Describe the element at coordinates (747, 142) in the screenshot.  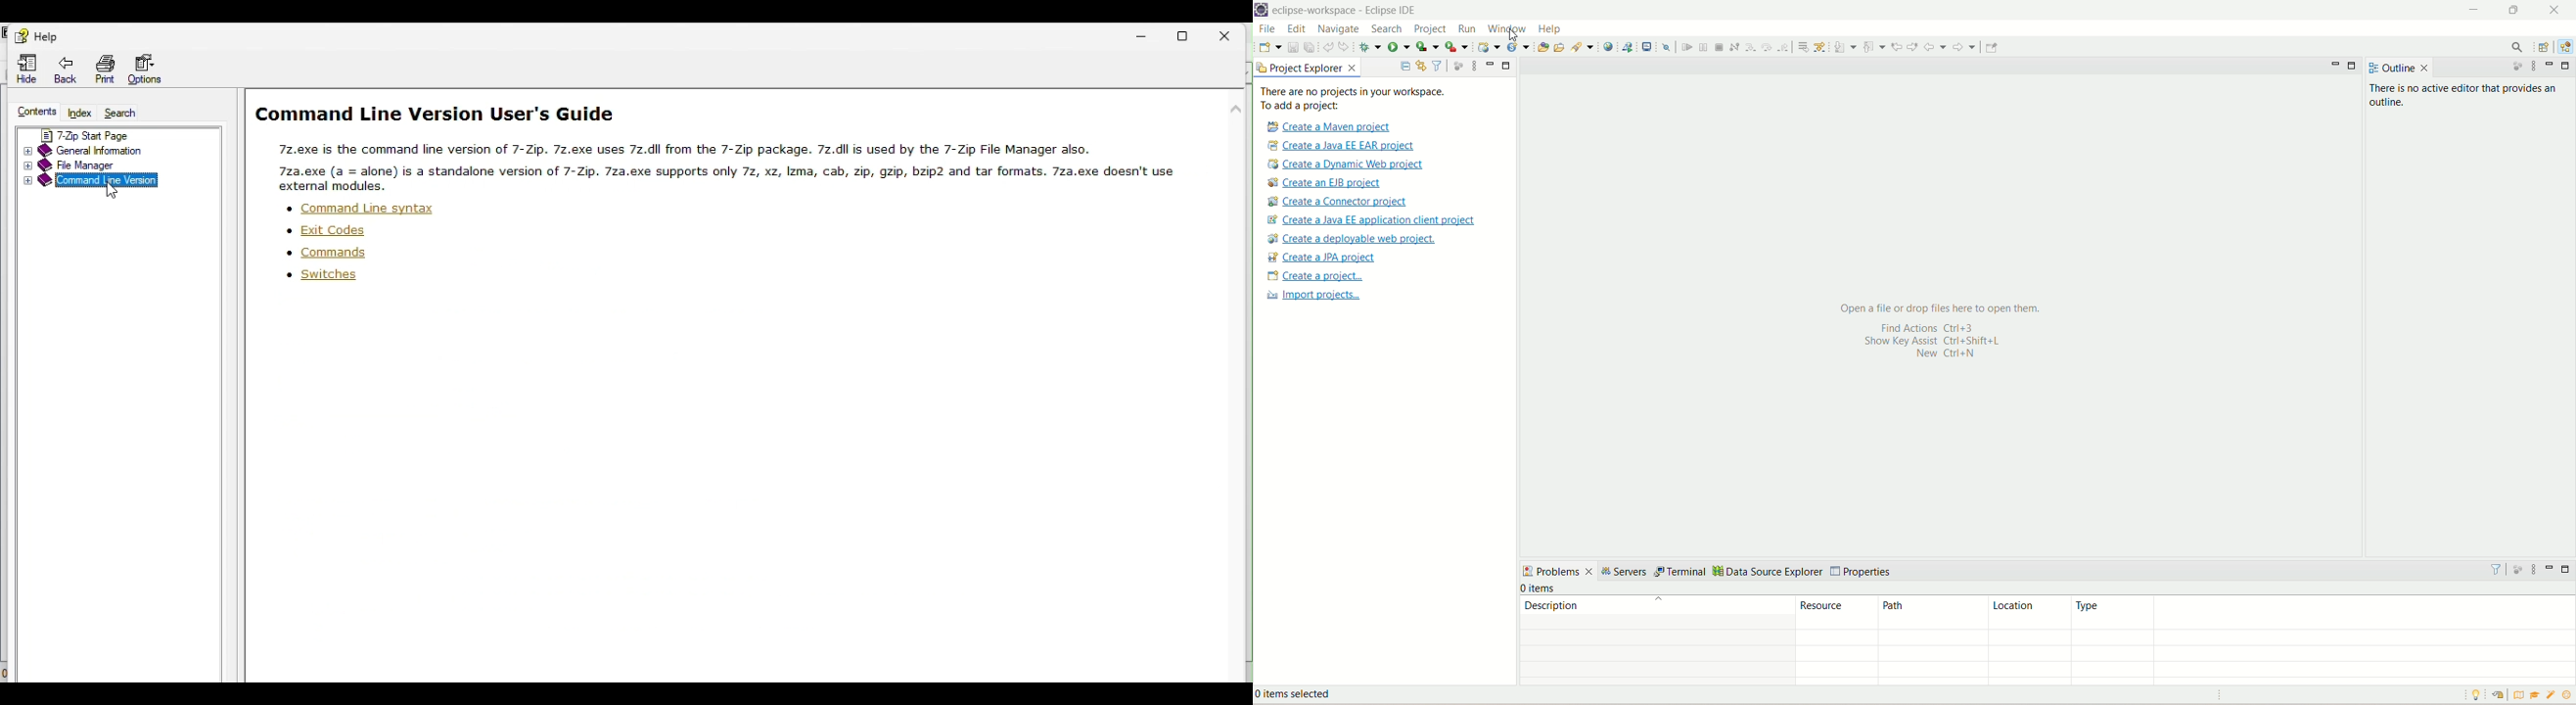
I see `User guide` at that location.